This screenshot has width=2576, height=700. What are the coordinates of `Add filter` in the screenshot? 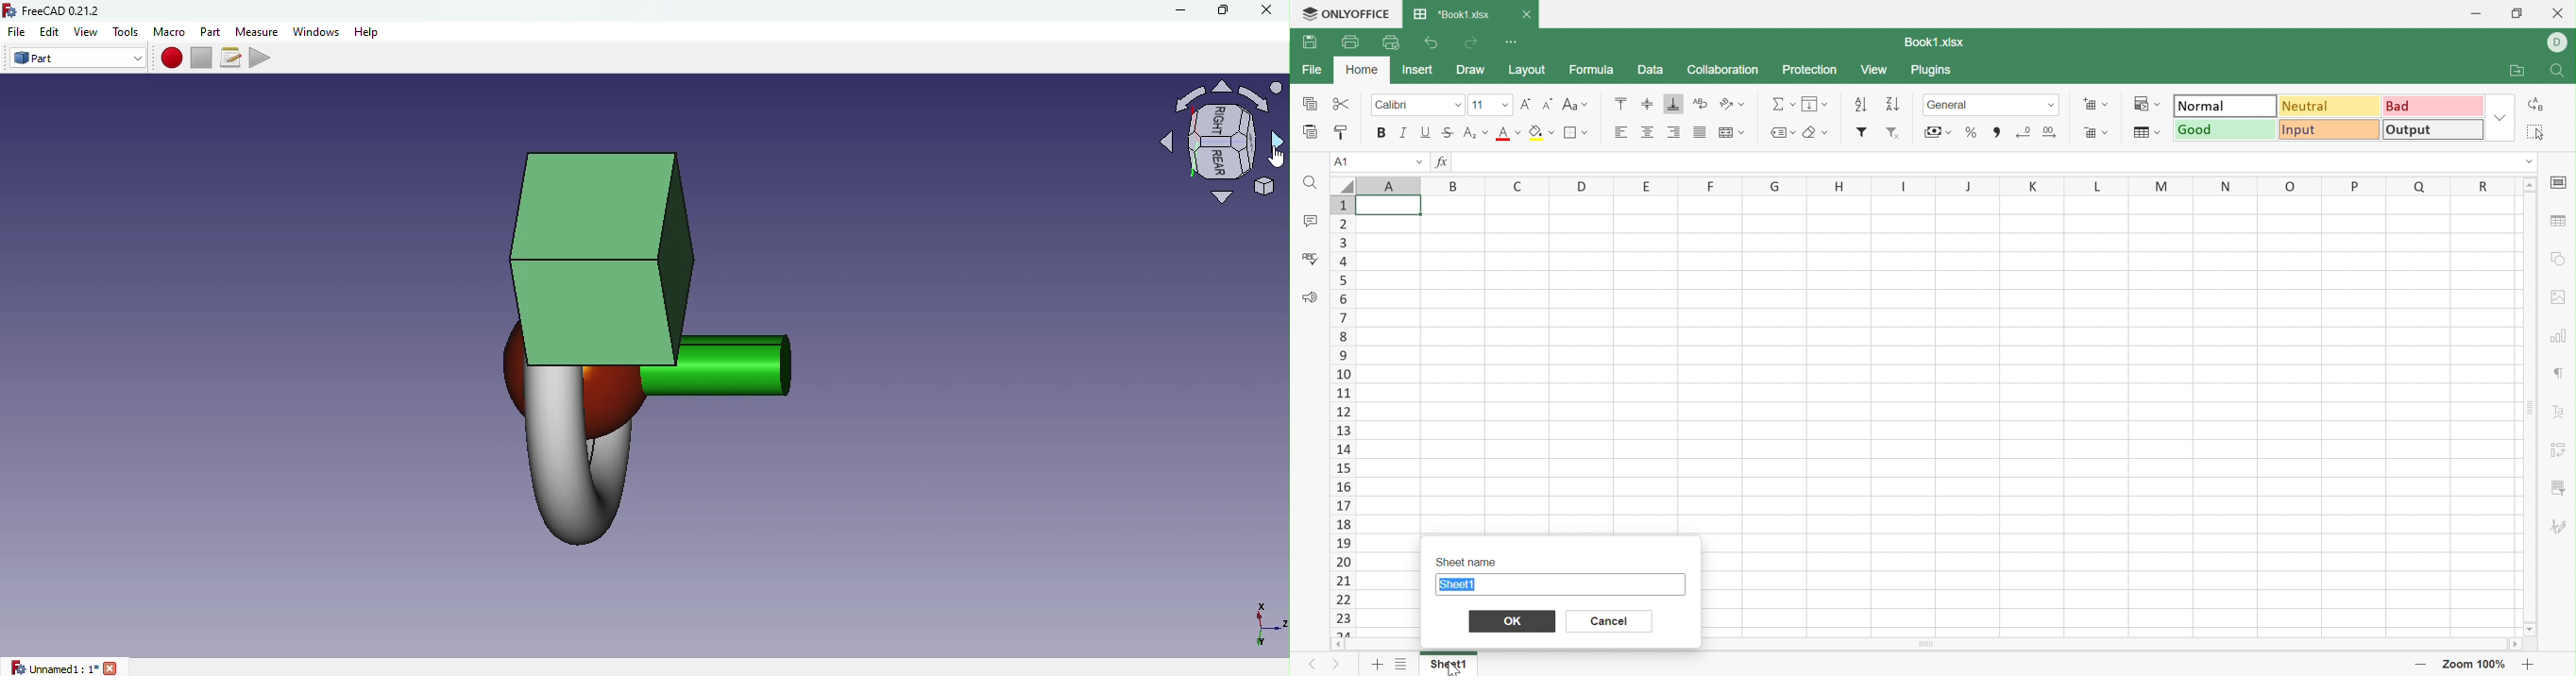 It's located at (1863, 132).